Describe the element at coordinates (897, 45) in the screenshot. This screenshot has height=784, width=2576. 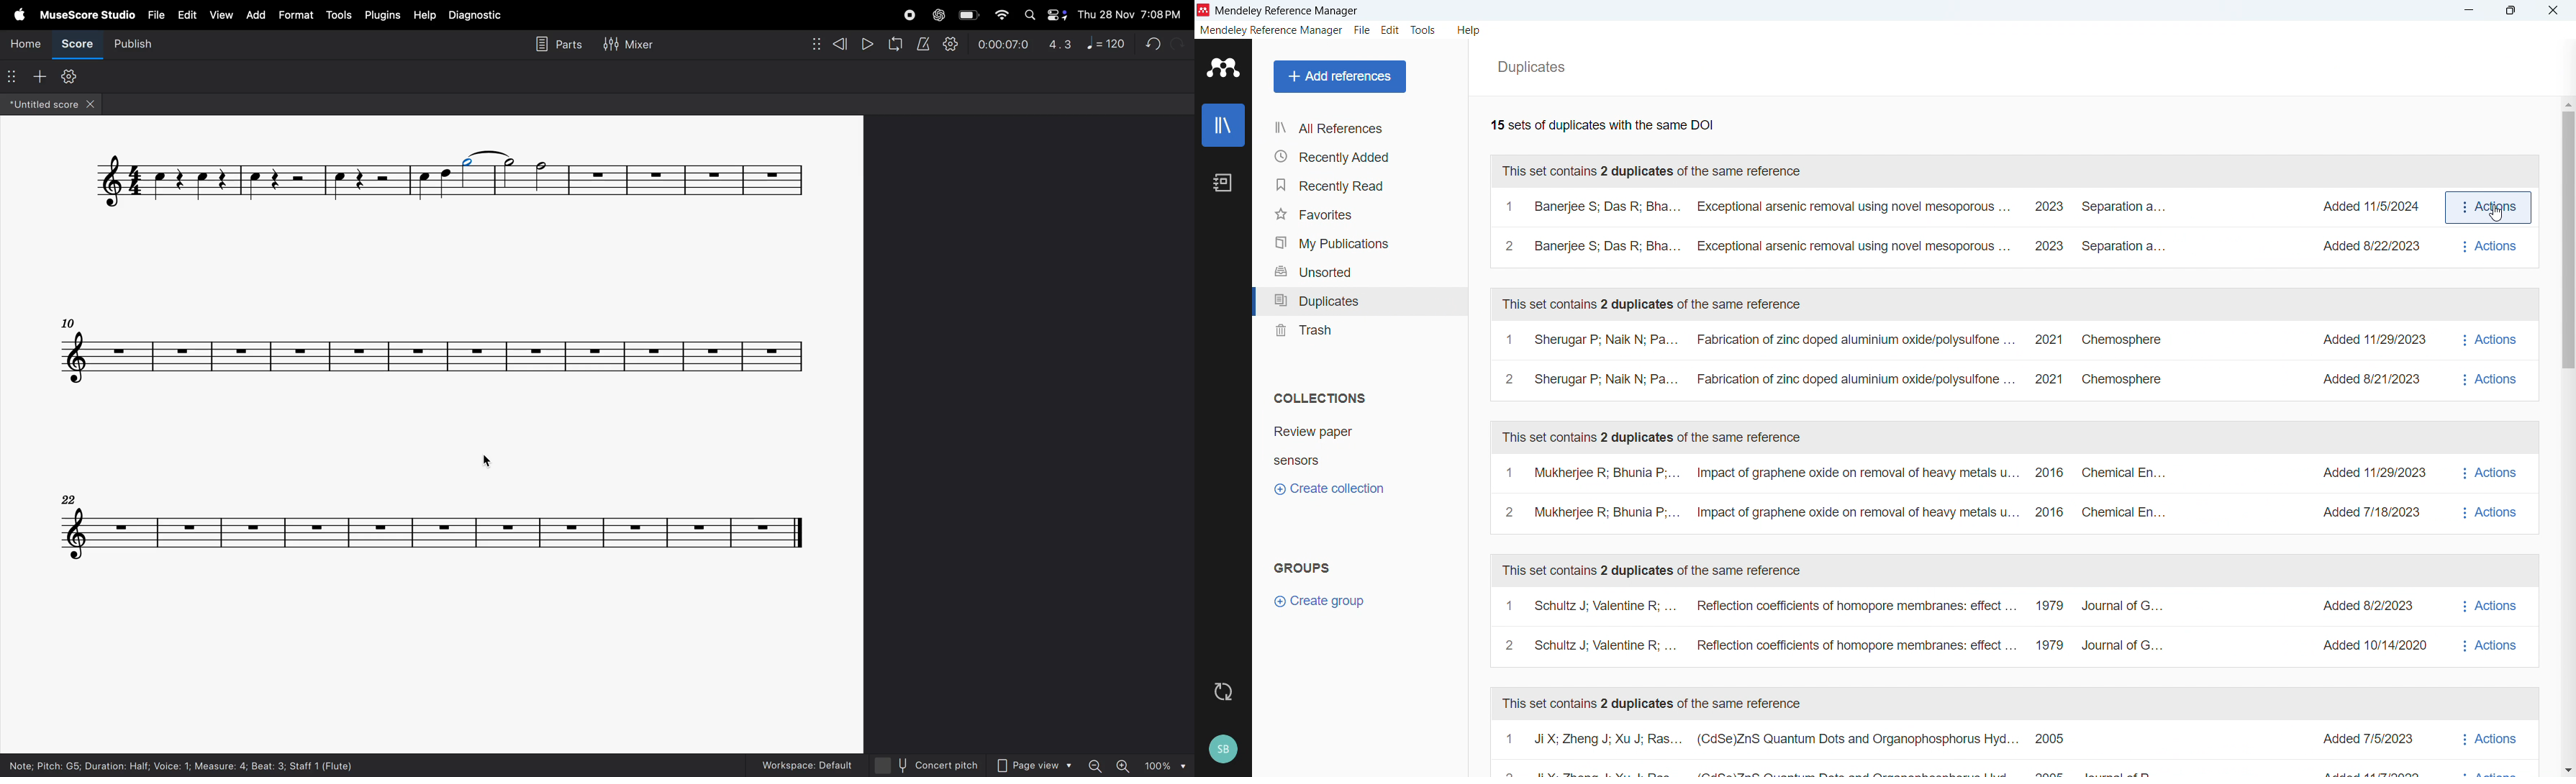
I see `refresh` at that location.